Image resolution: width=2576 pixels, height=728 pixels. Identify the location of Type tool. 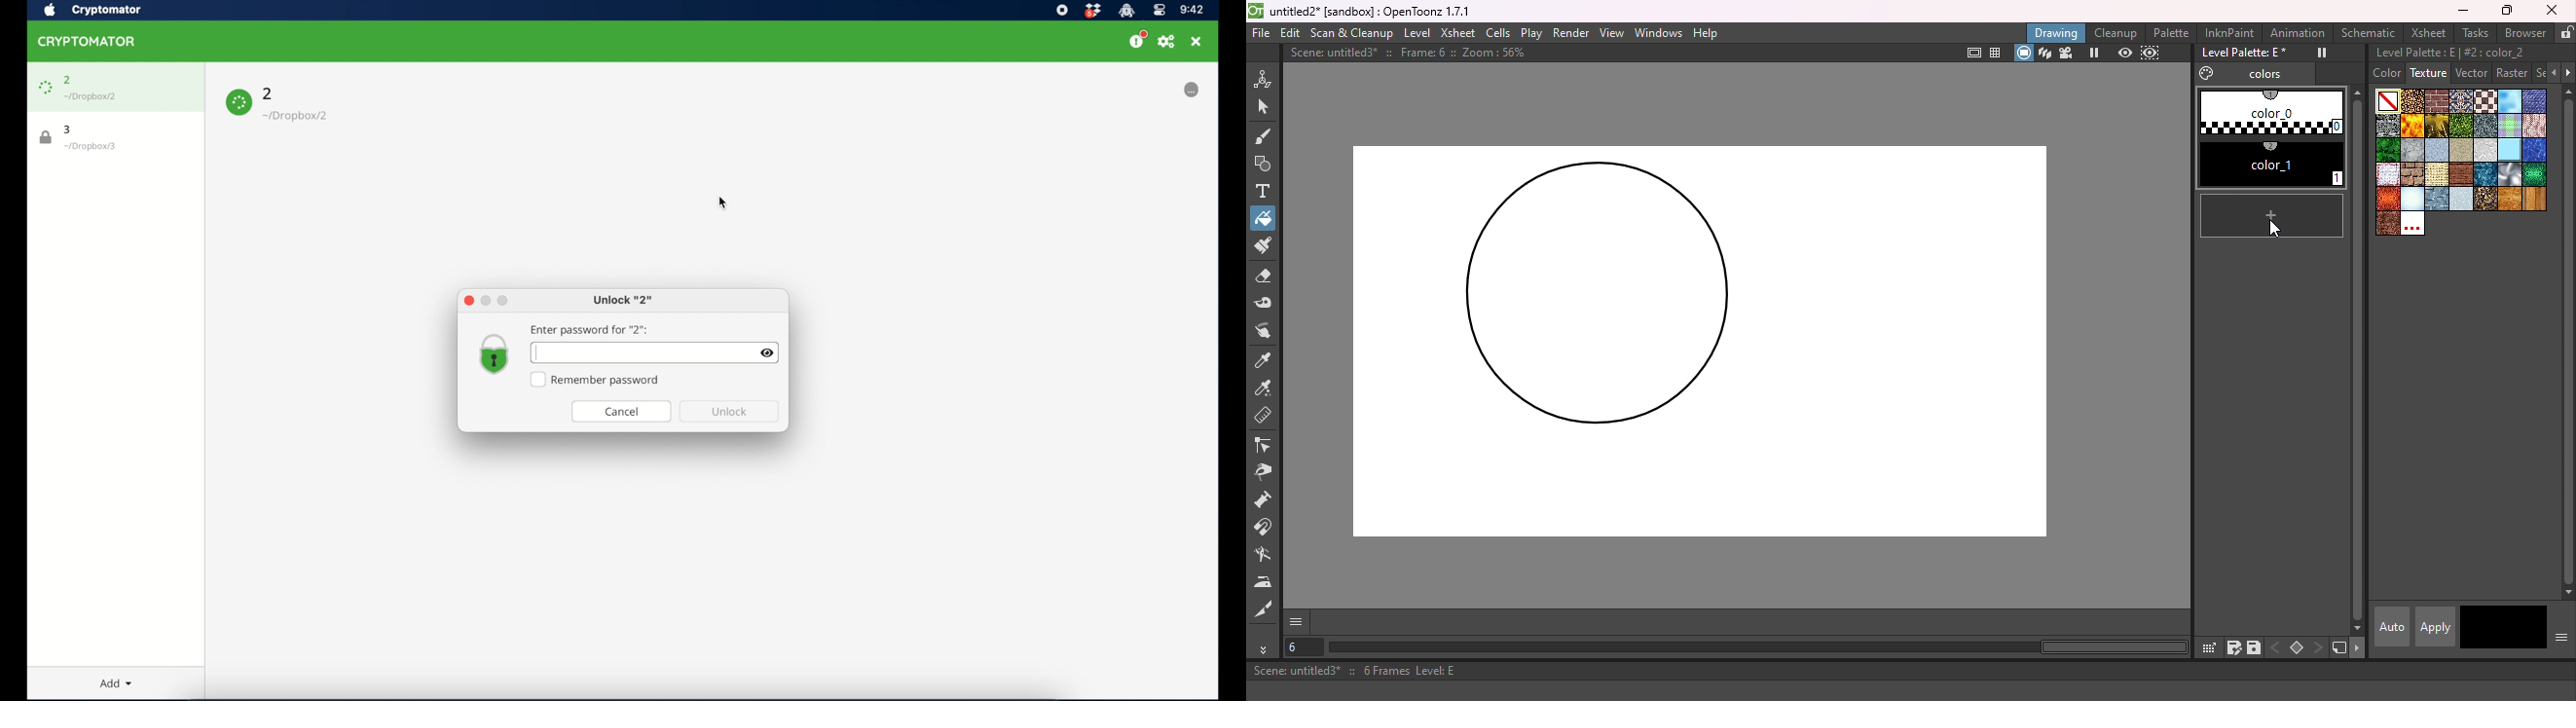
(1268, 191).